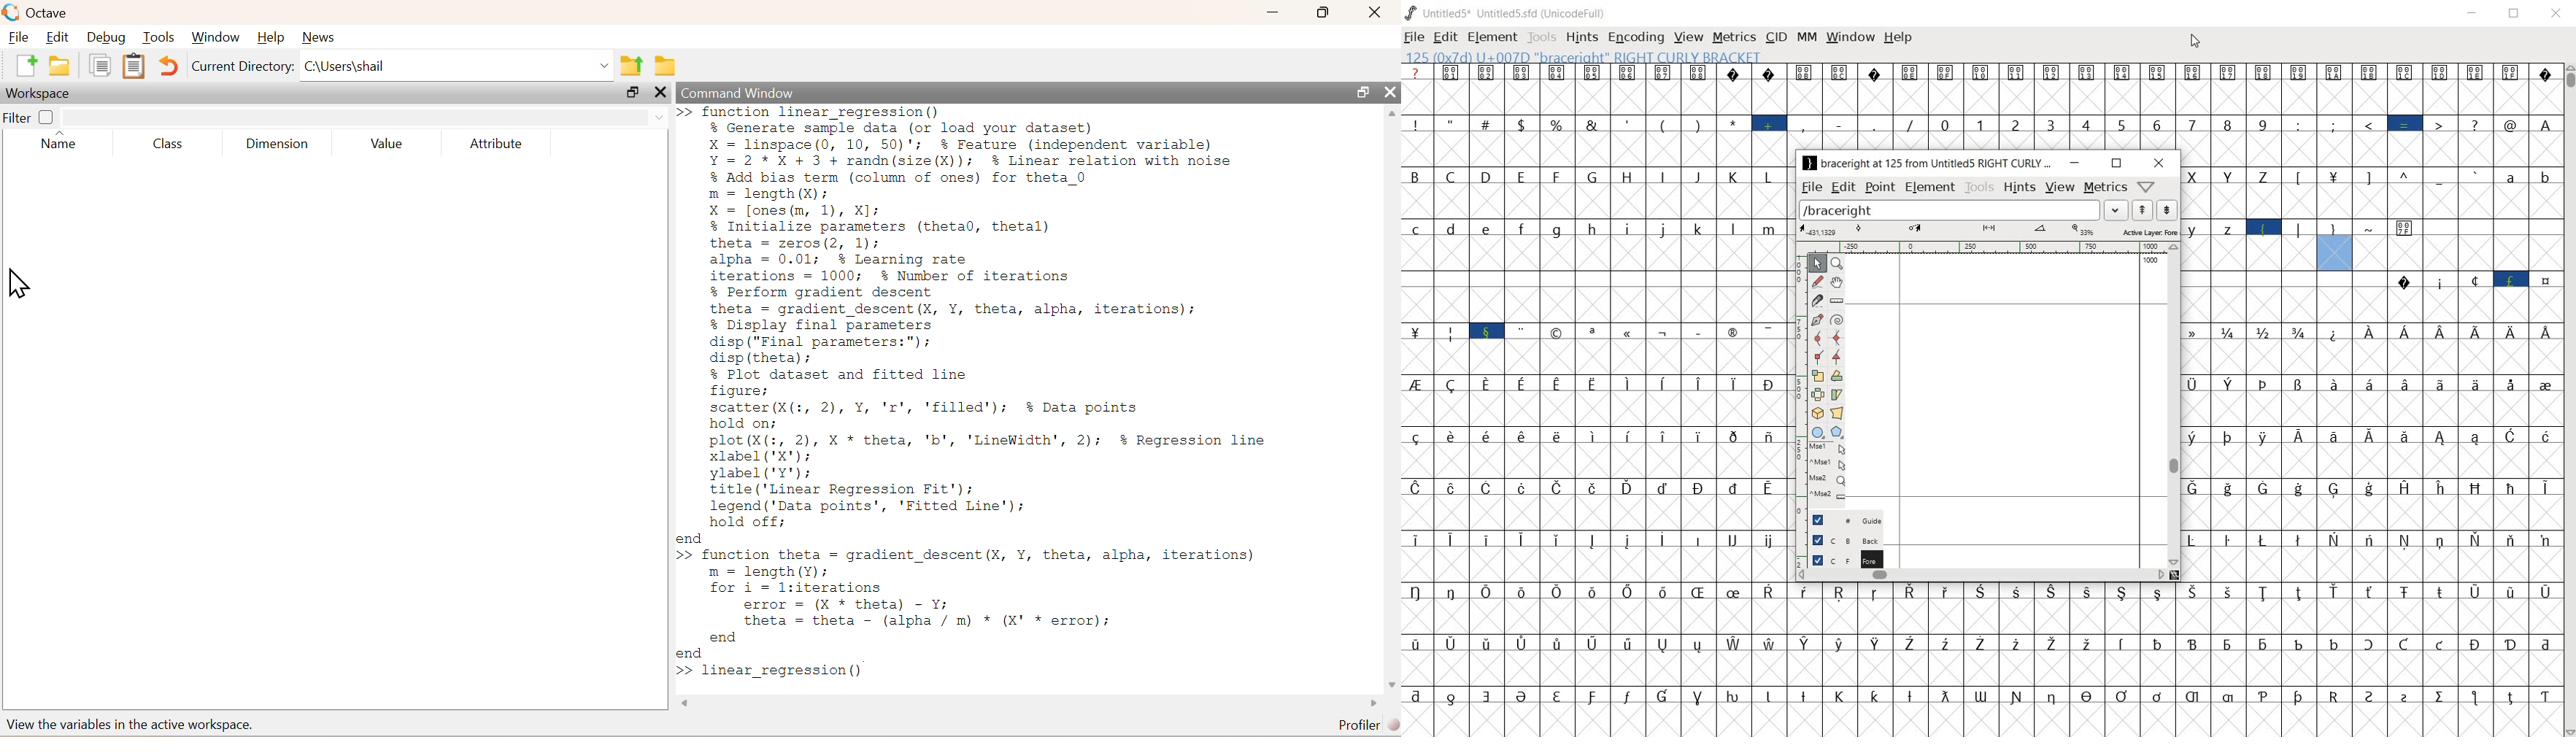 Image resolution: width=2576 pixels, height=756 pixels. I want to click on ELEMENT, so click(1492, 37).